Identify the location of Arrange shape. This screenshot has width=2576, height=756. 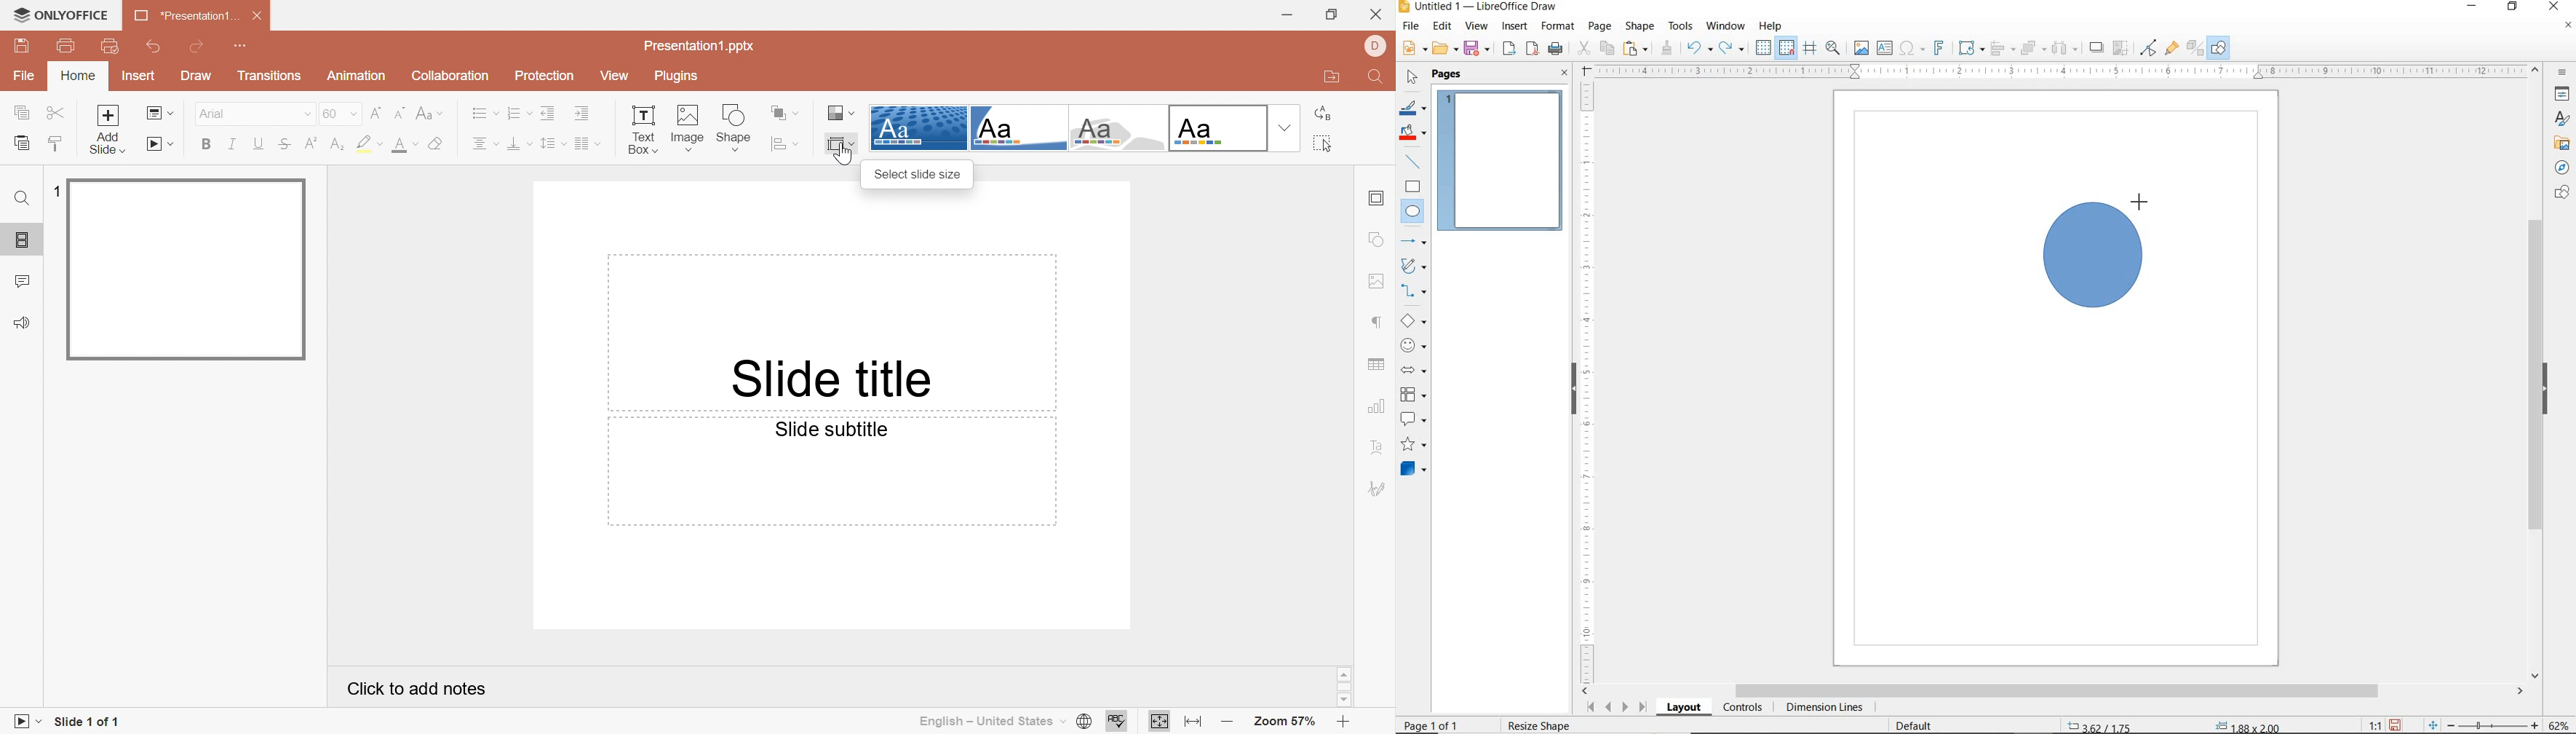
(784, 114).